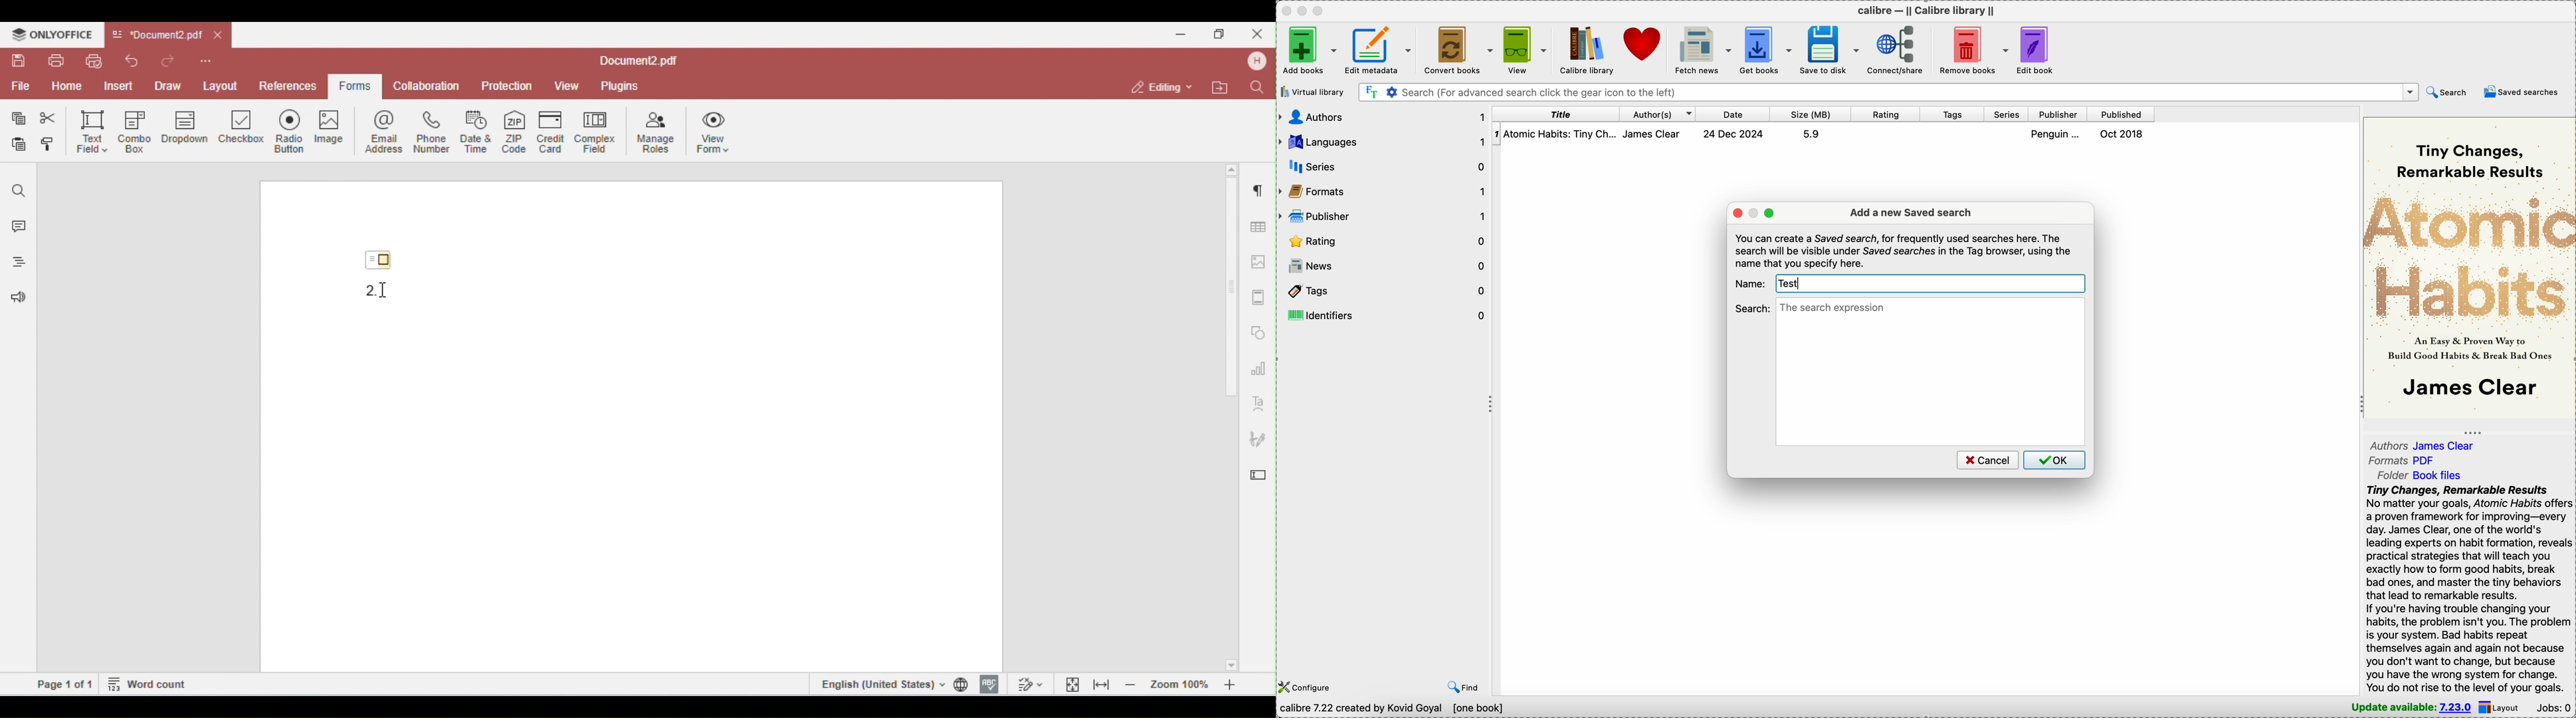 This screenshot has width=2576, height=728. What do you see at coordinates (2054, 460) in the screenshot?
I see `OK` at bounding box center [2054, 460].